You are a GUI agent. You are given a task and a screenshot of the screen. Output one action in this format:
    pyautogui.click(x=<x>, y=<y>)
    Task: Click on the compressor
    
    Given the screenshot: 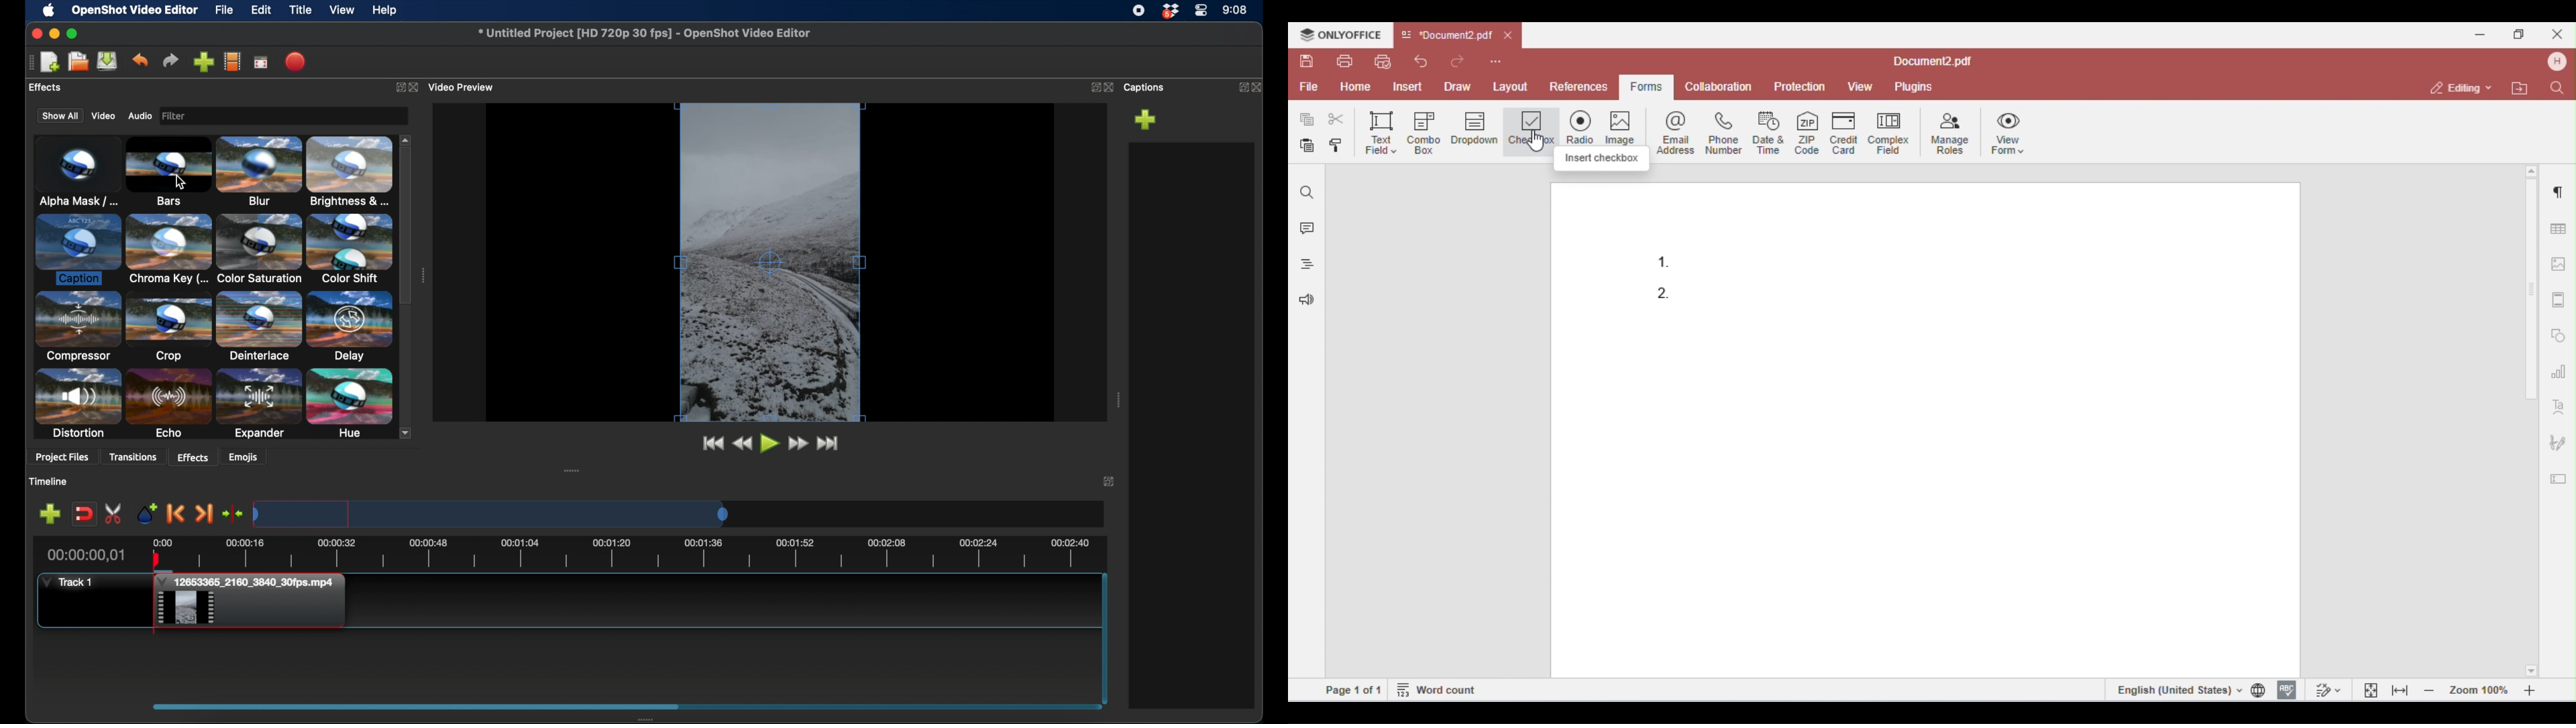 What is the action you would take?
    pyautogui.click(x=78, y=327)
    